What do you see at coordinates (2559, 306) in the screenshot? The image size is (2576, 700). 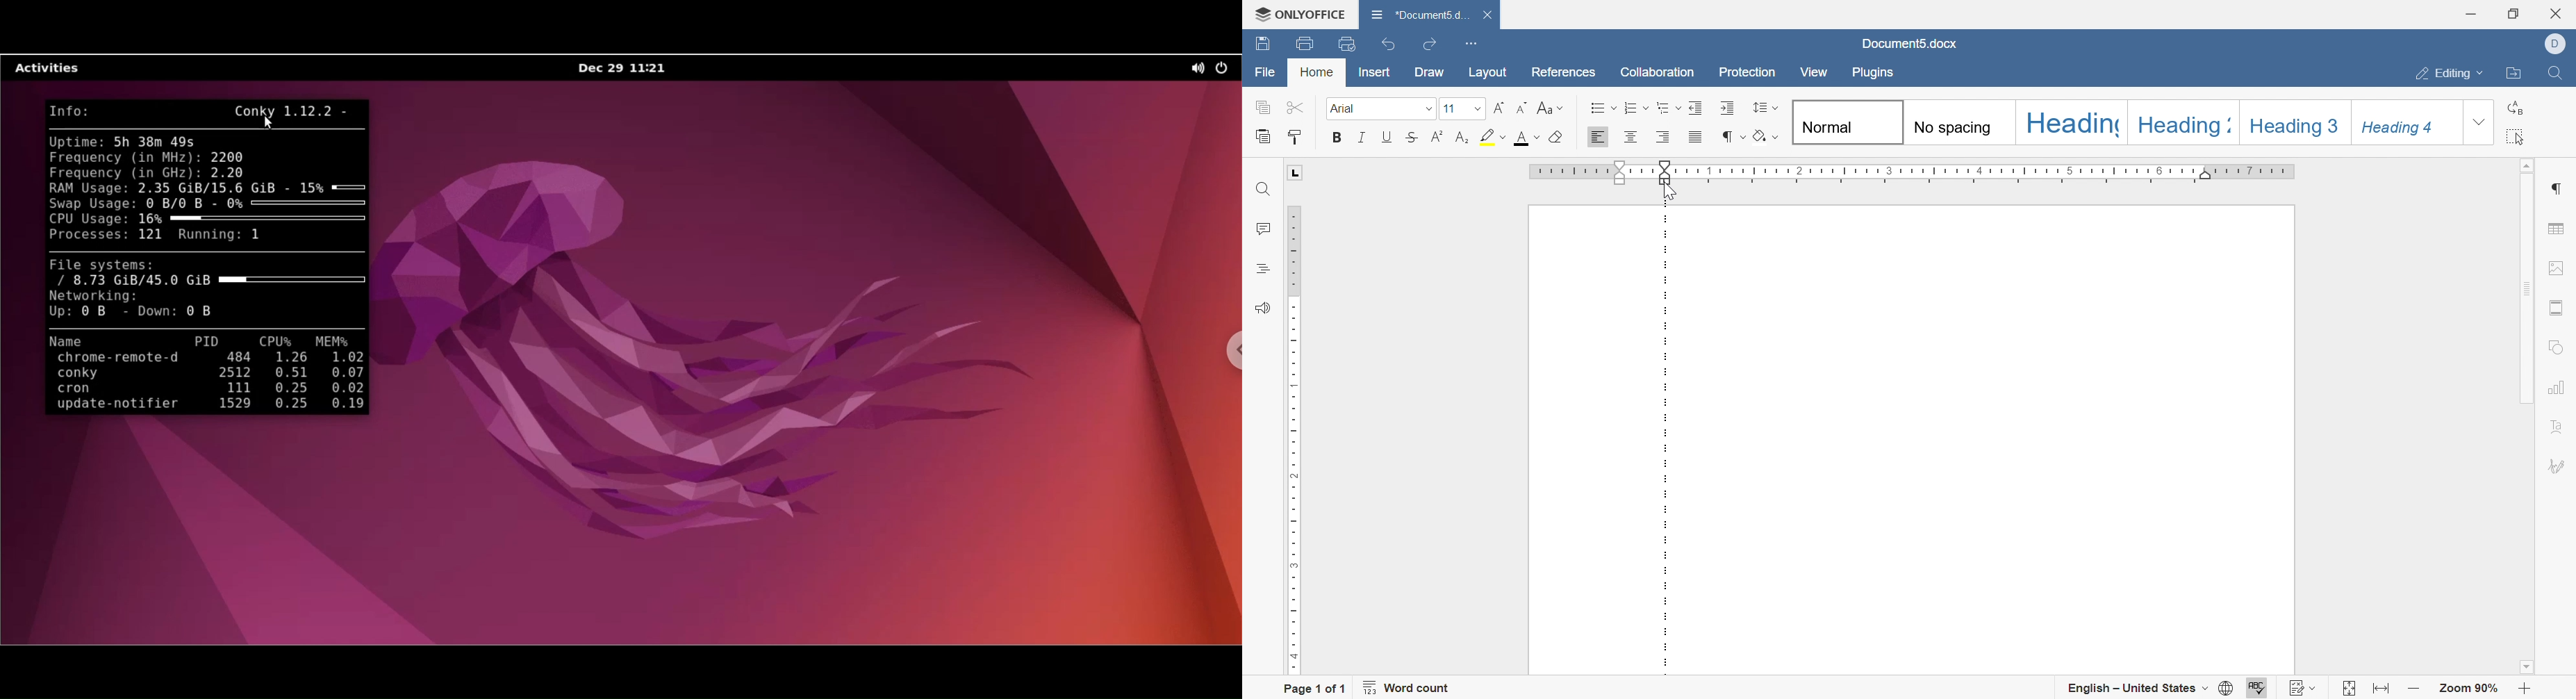 I see `header and footer settings` at bounding box center [2559, 306].